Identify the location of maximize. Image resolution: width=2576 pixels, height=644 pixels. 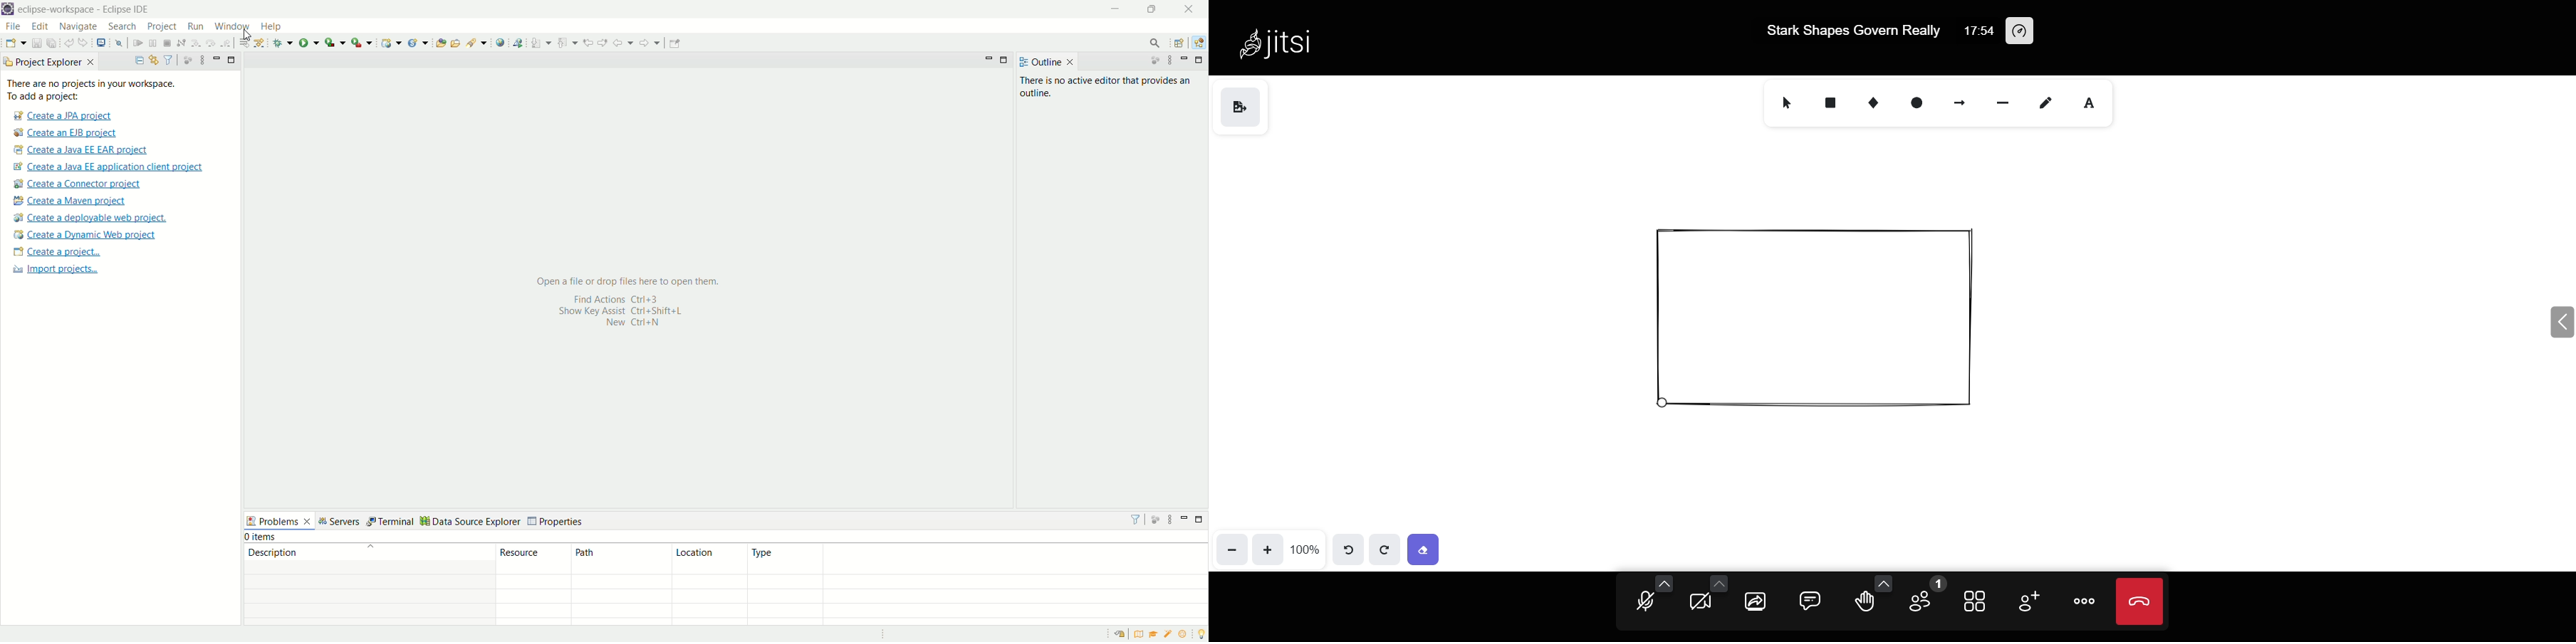
(1200, 61).